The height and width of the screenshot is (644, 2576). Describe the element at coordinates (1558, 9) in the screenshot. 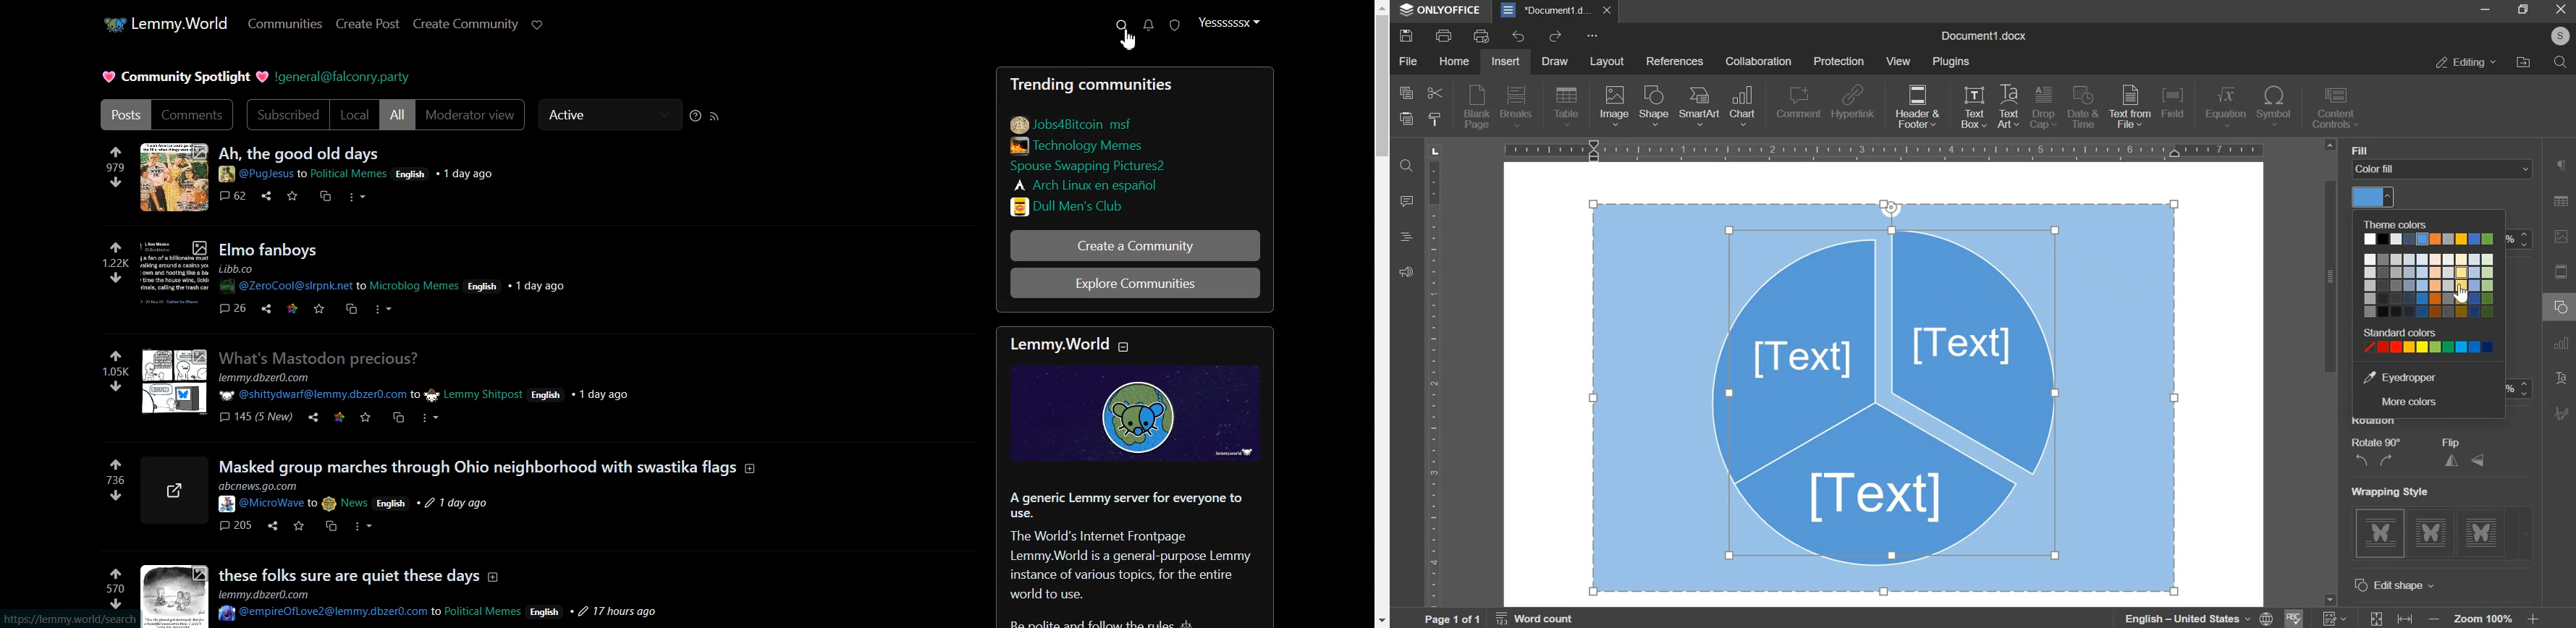

I see `document1` at that location.